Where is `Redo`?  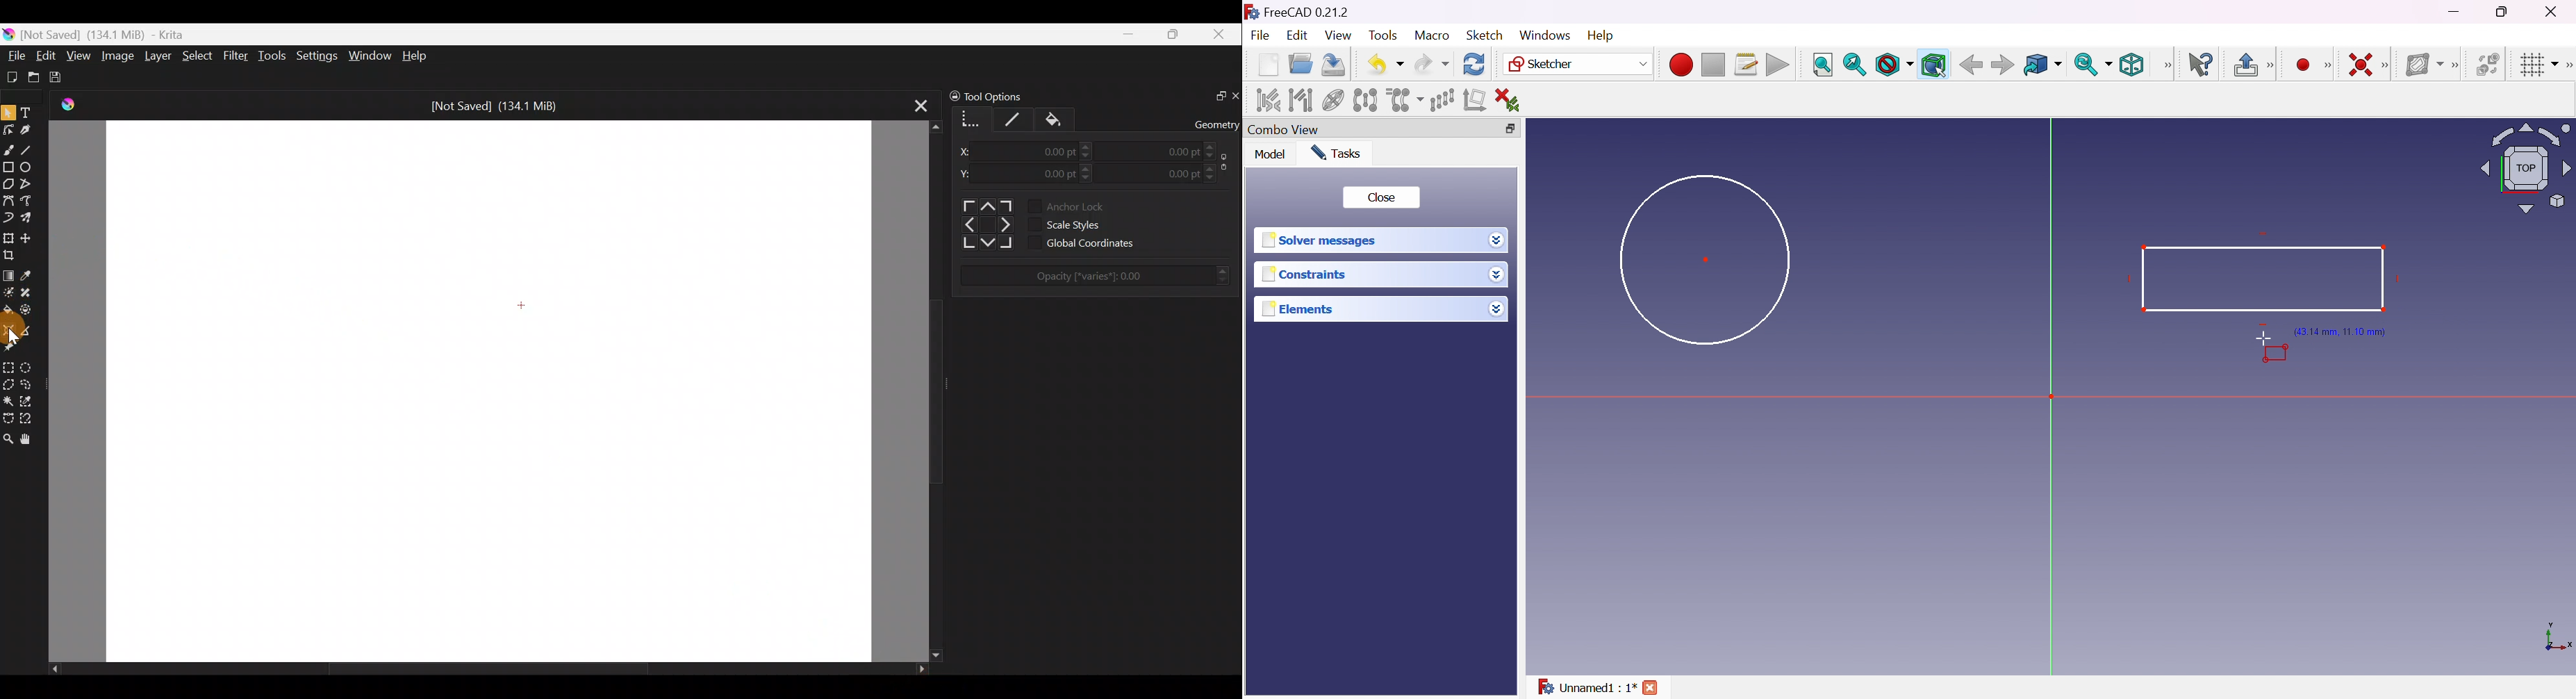 Redo is located at coordinates (1432, 64).